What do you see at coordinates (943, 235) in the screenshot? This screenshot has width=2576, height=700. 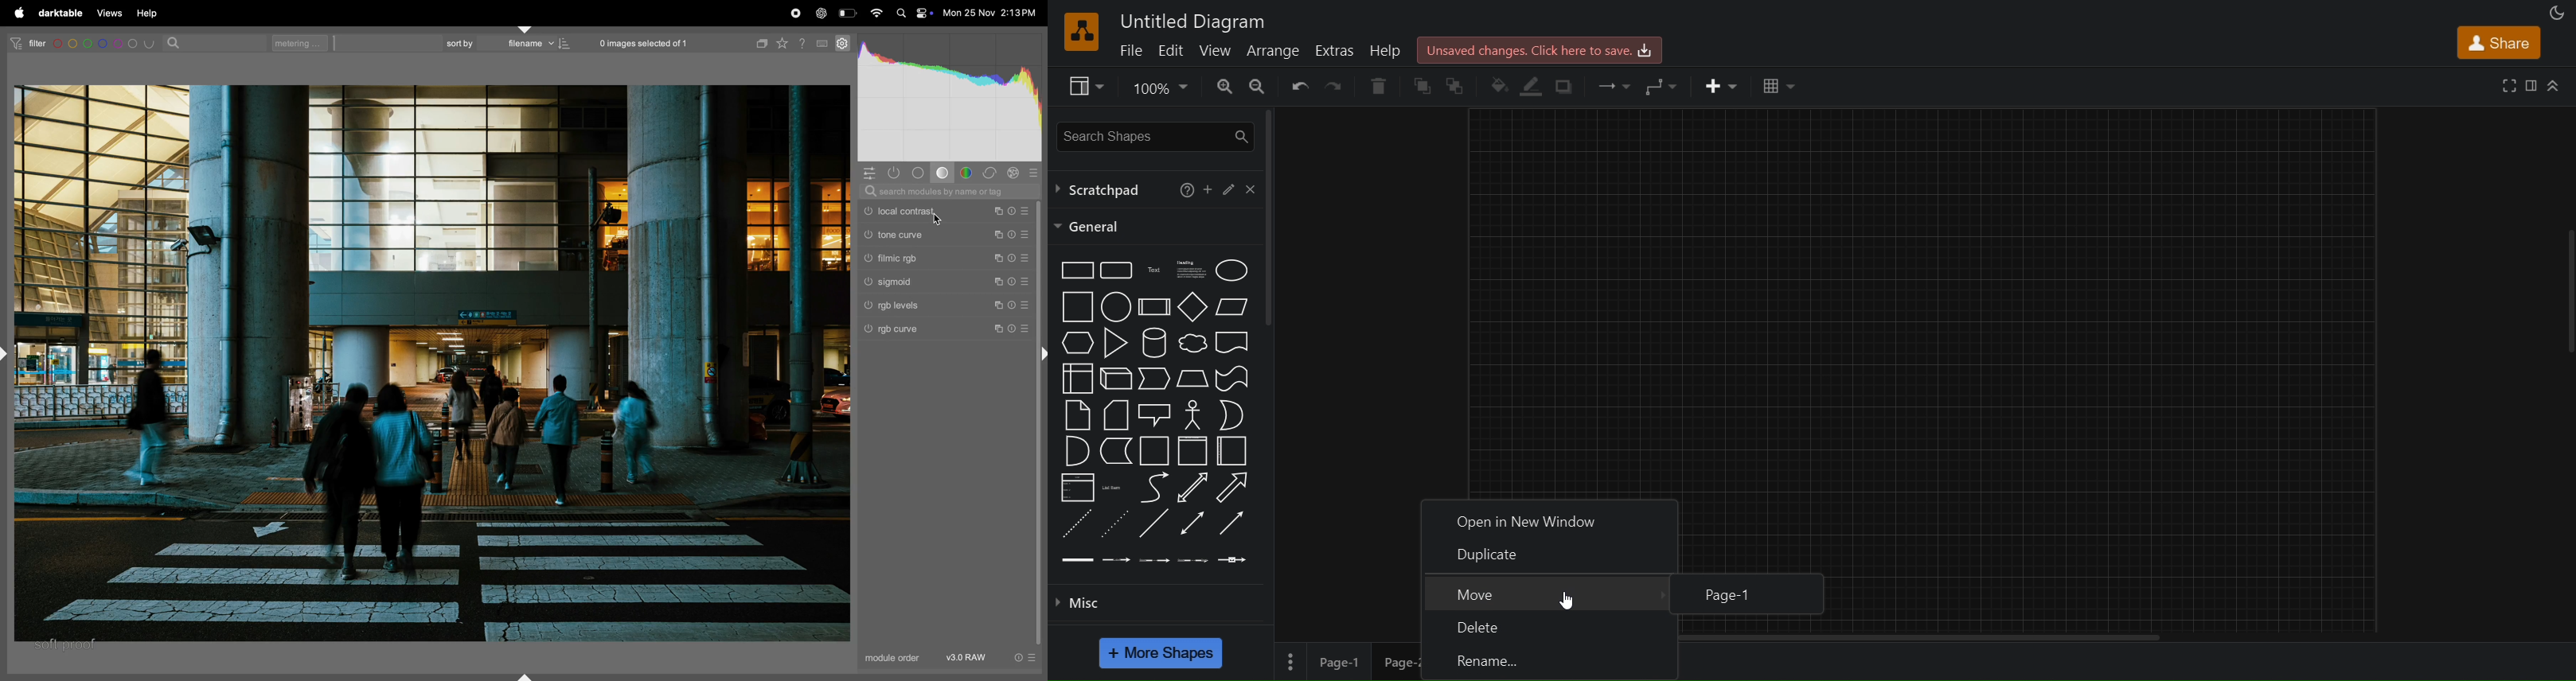 I see `tone curve` at bounding box center [943, 235].